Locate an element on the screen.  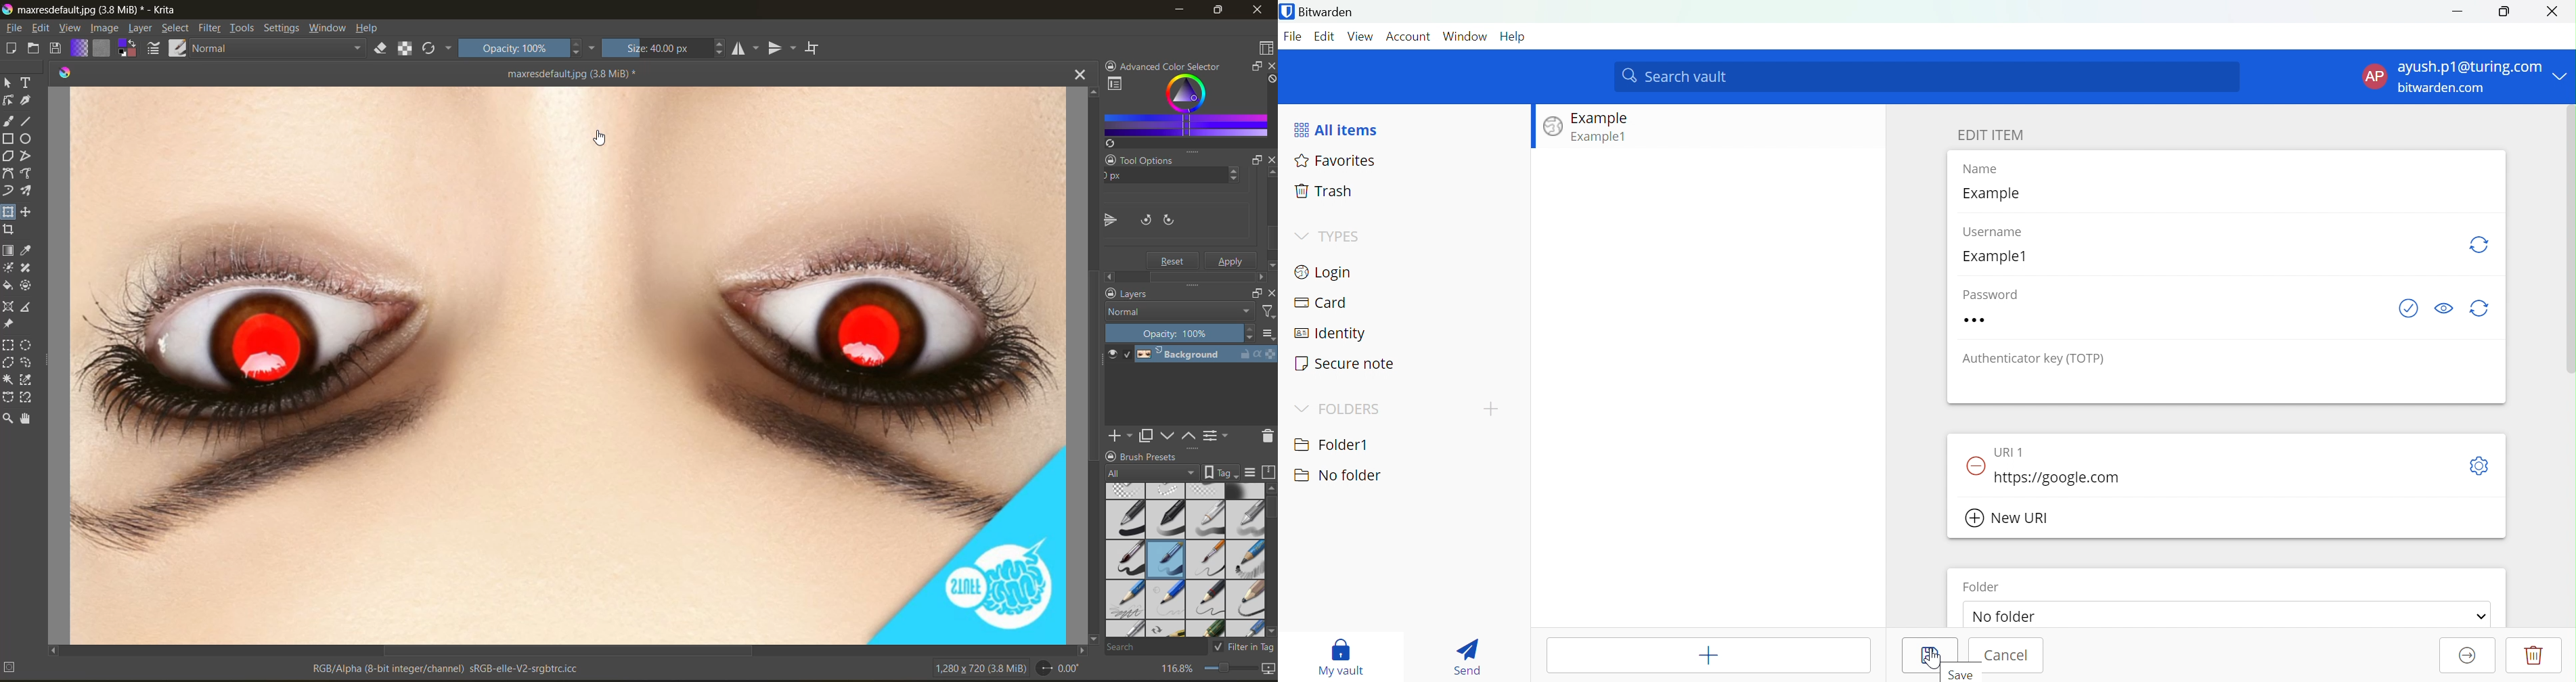
Password is located at coordinates (1997, 293).